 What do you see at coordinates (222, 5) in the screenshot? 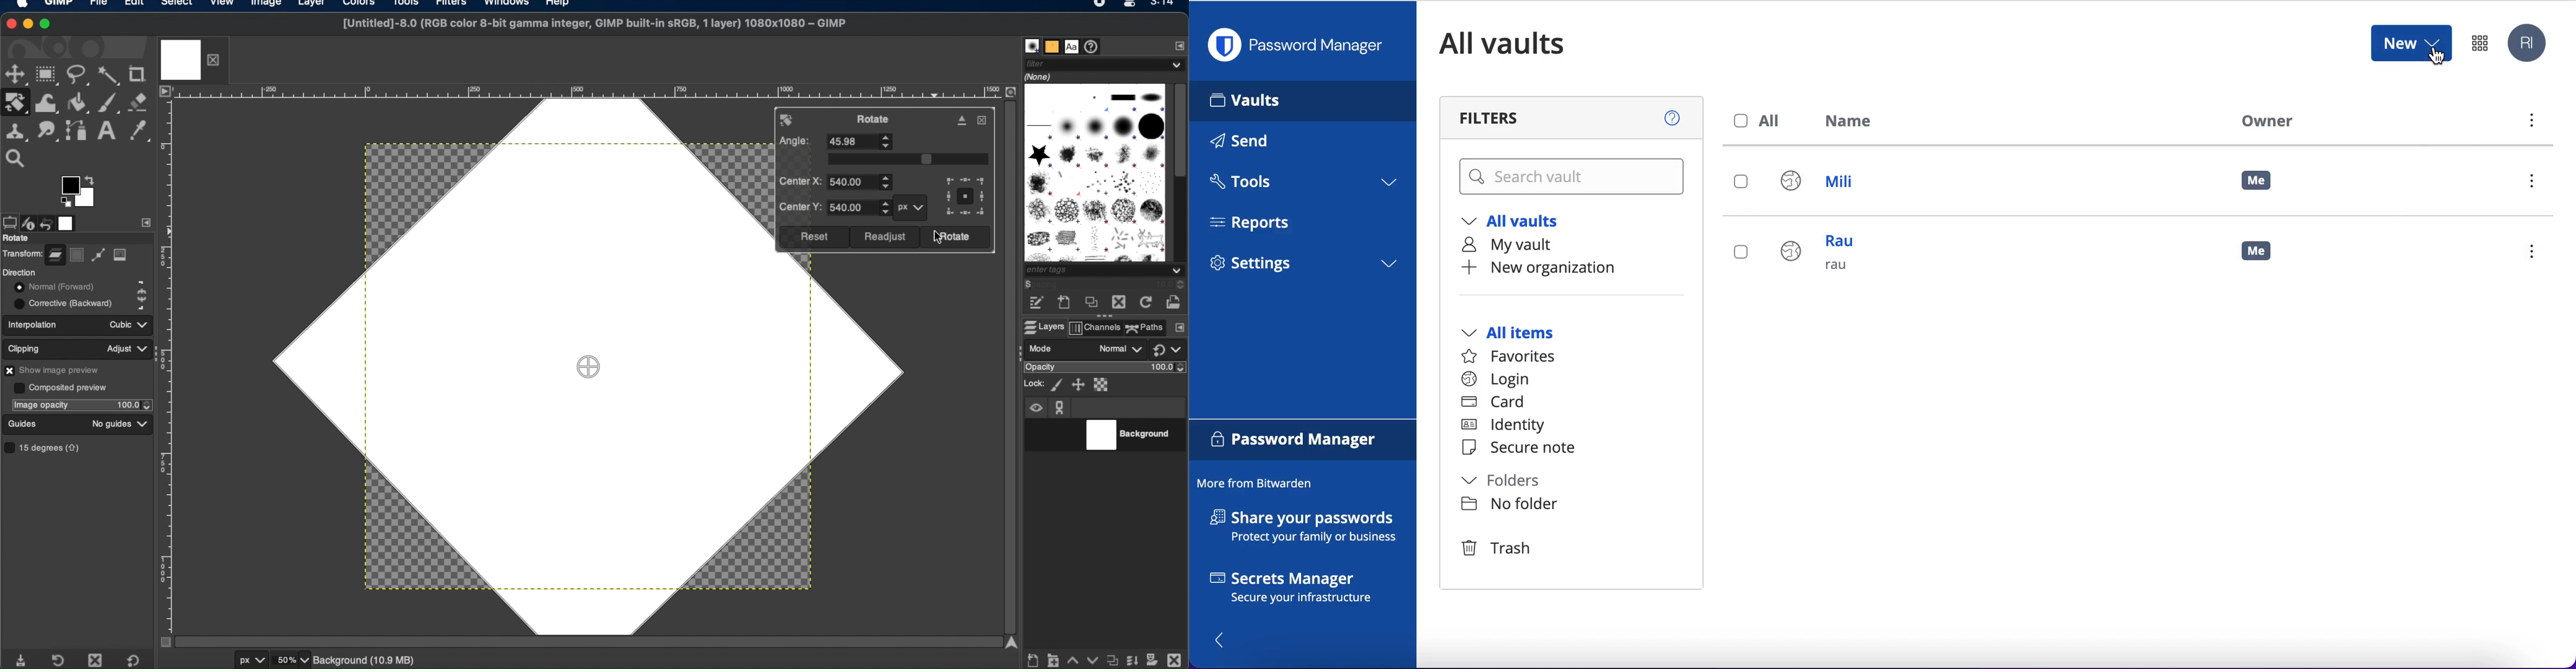
I see `view` at bounding box center [222, 5].